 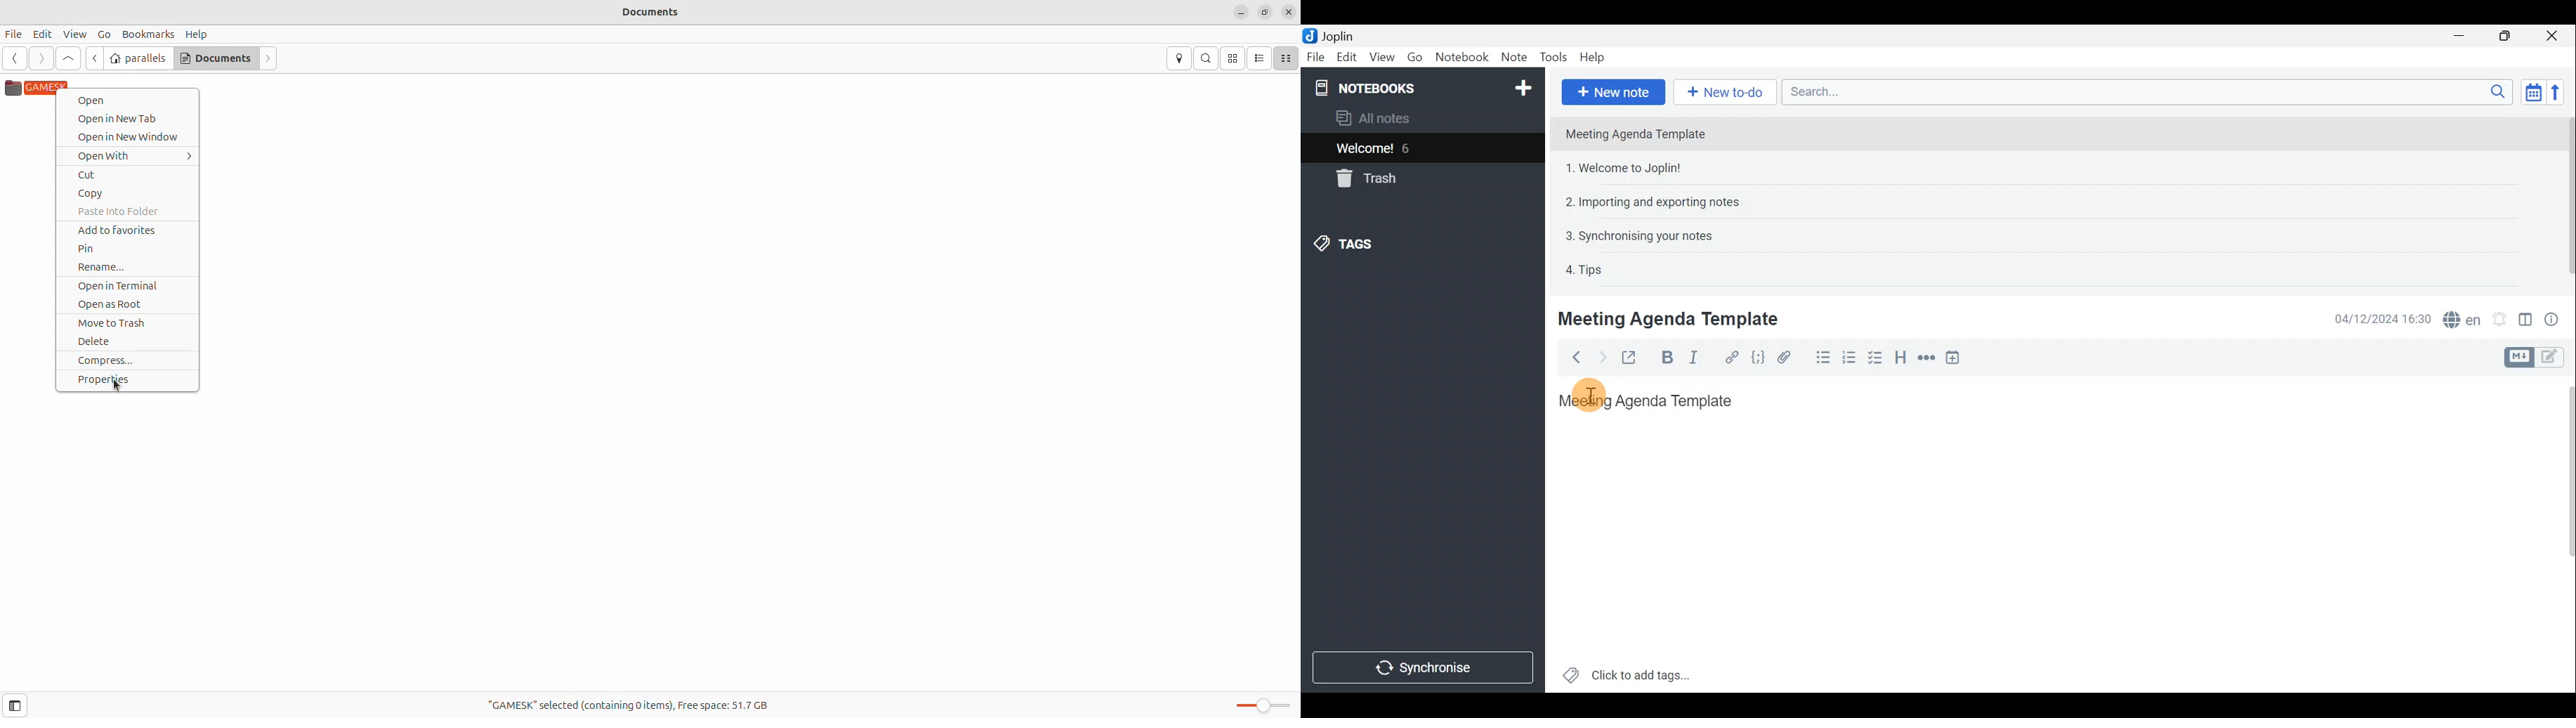 I want to click on Hyperlink, so click(x=1733, y=357).